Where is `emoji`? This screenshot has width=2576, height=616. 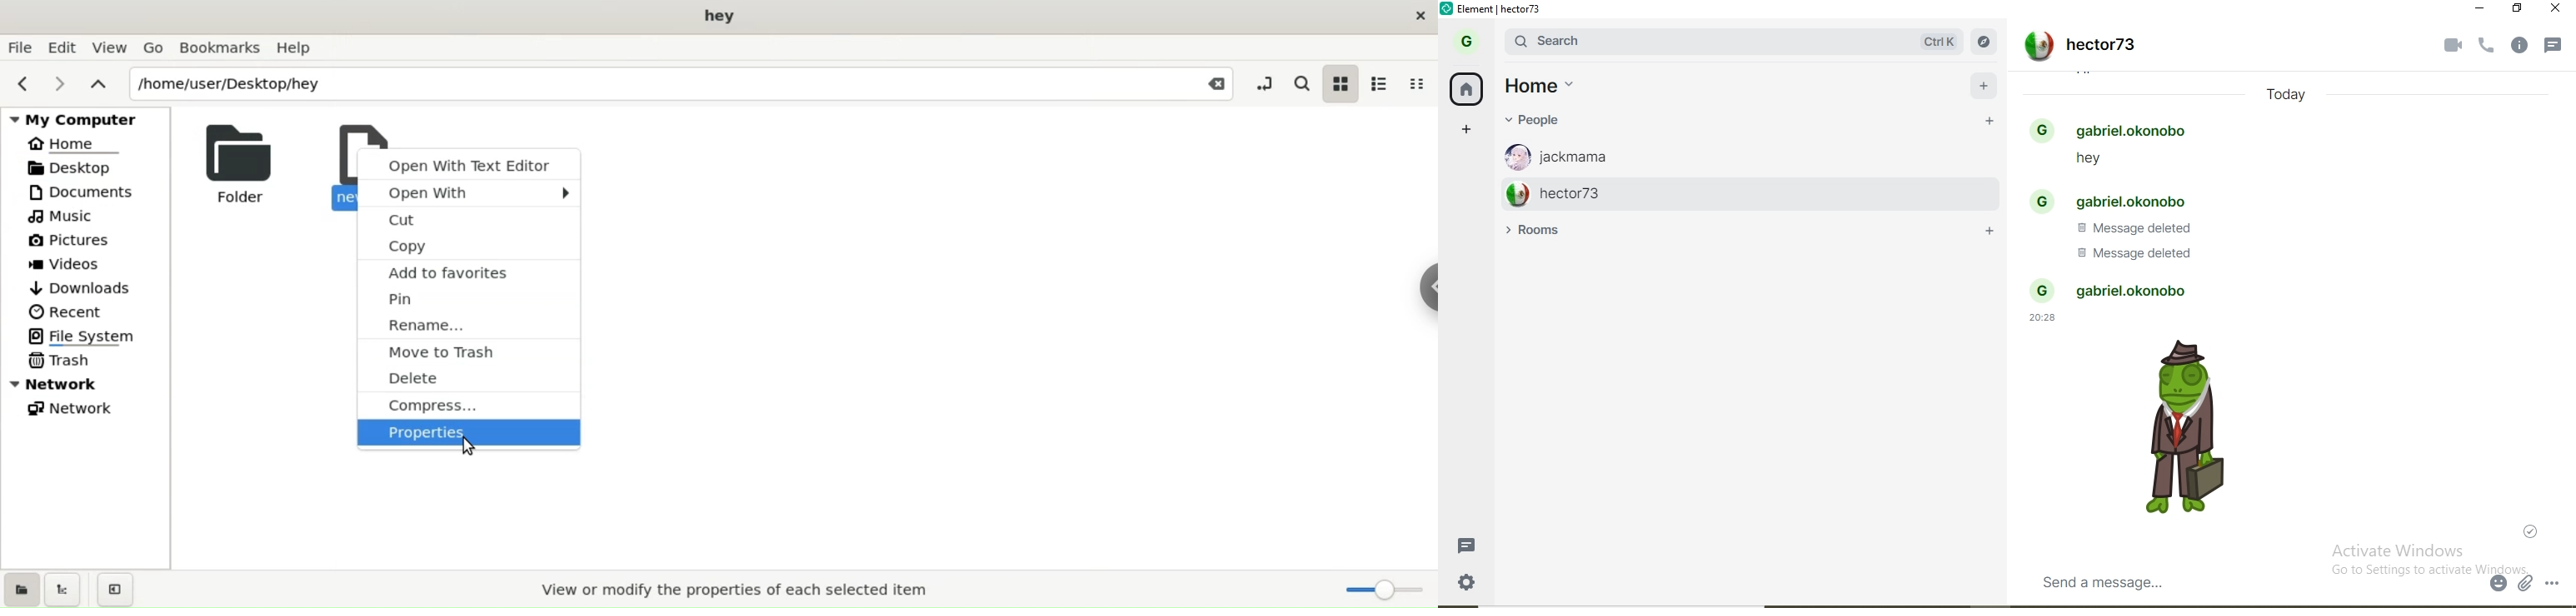 emoji is located at coordinates (2499, 584).